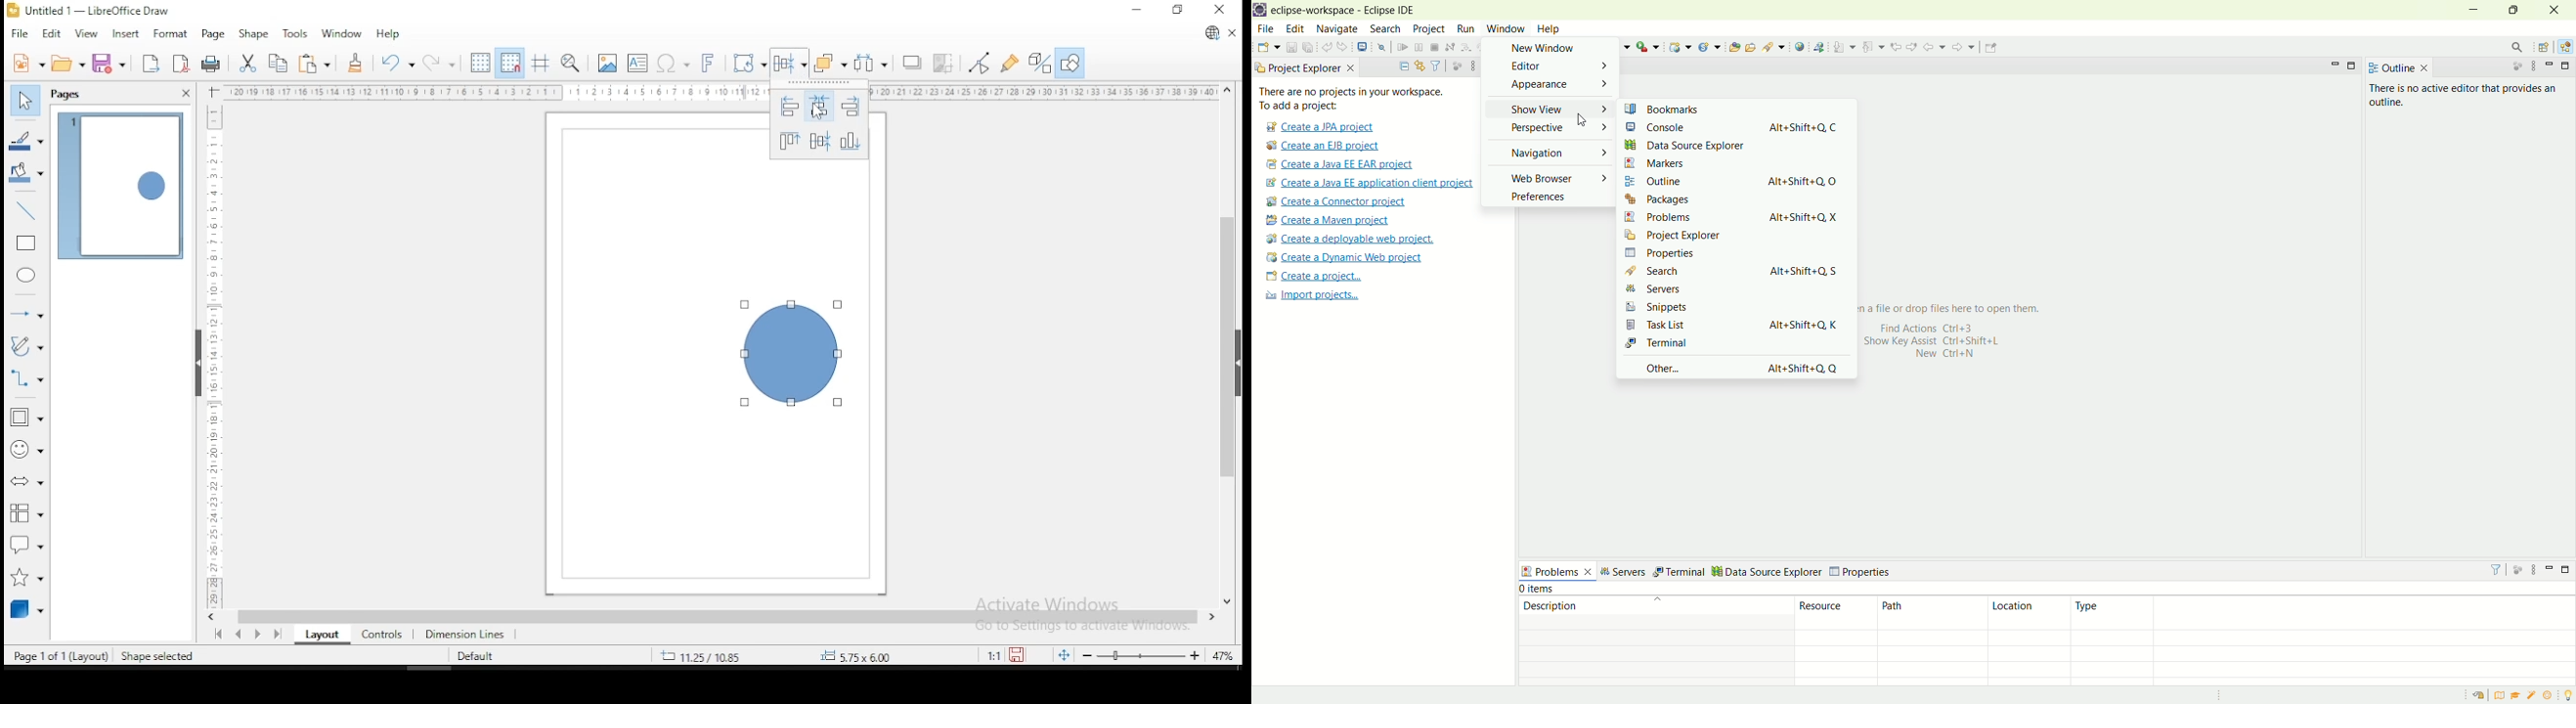 The width and height of the screenshot is (2576, 728). Describe the element at coordinates (27, 142) in the screenshot. I see `line color` at that location.